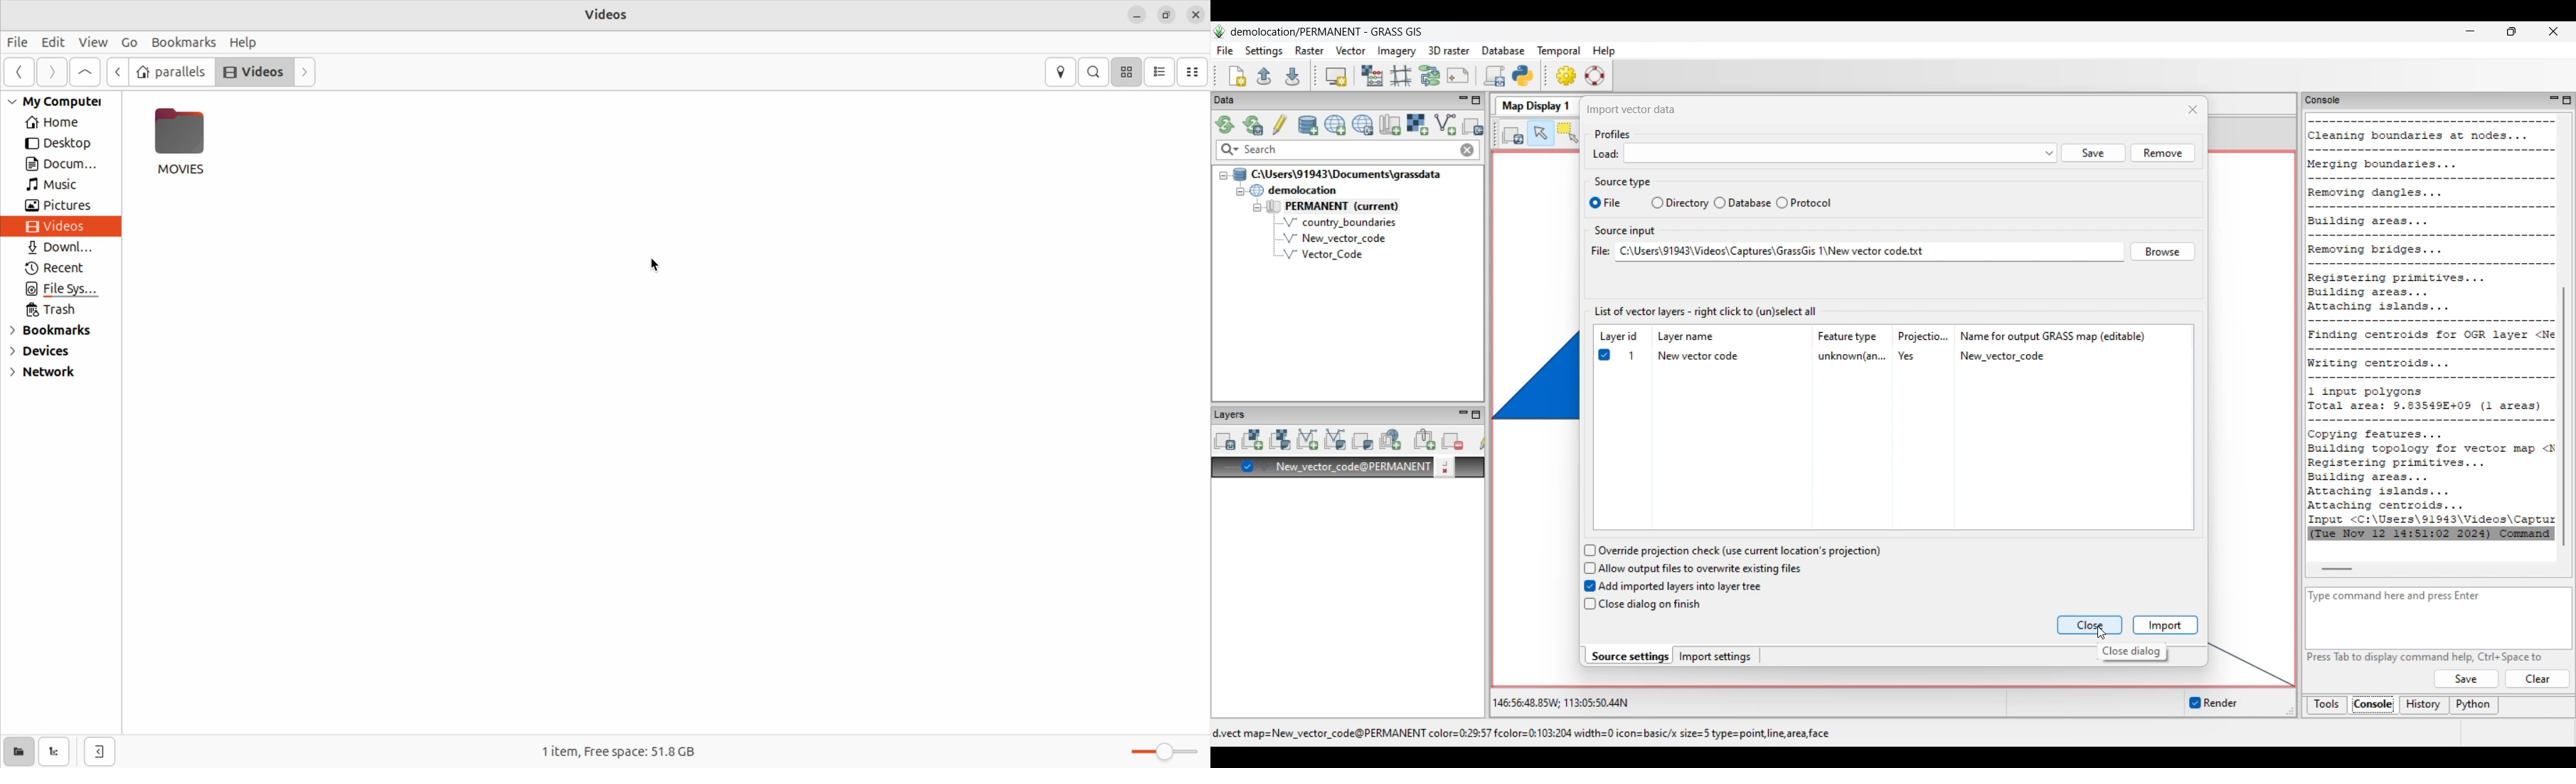  Describe the element at coordinates (65, 206) in the screenshot. I see `Pictures` at that location.